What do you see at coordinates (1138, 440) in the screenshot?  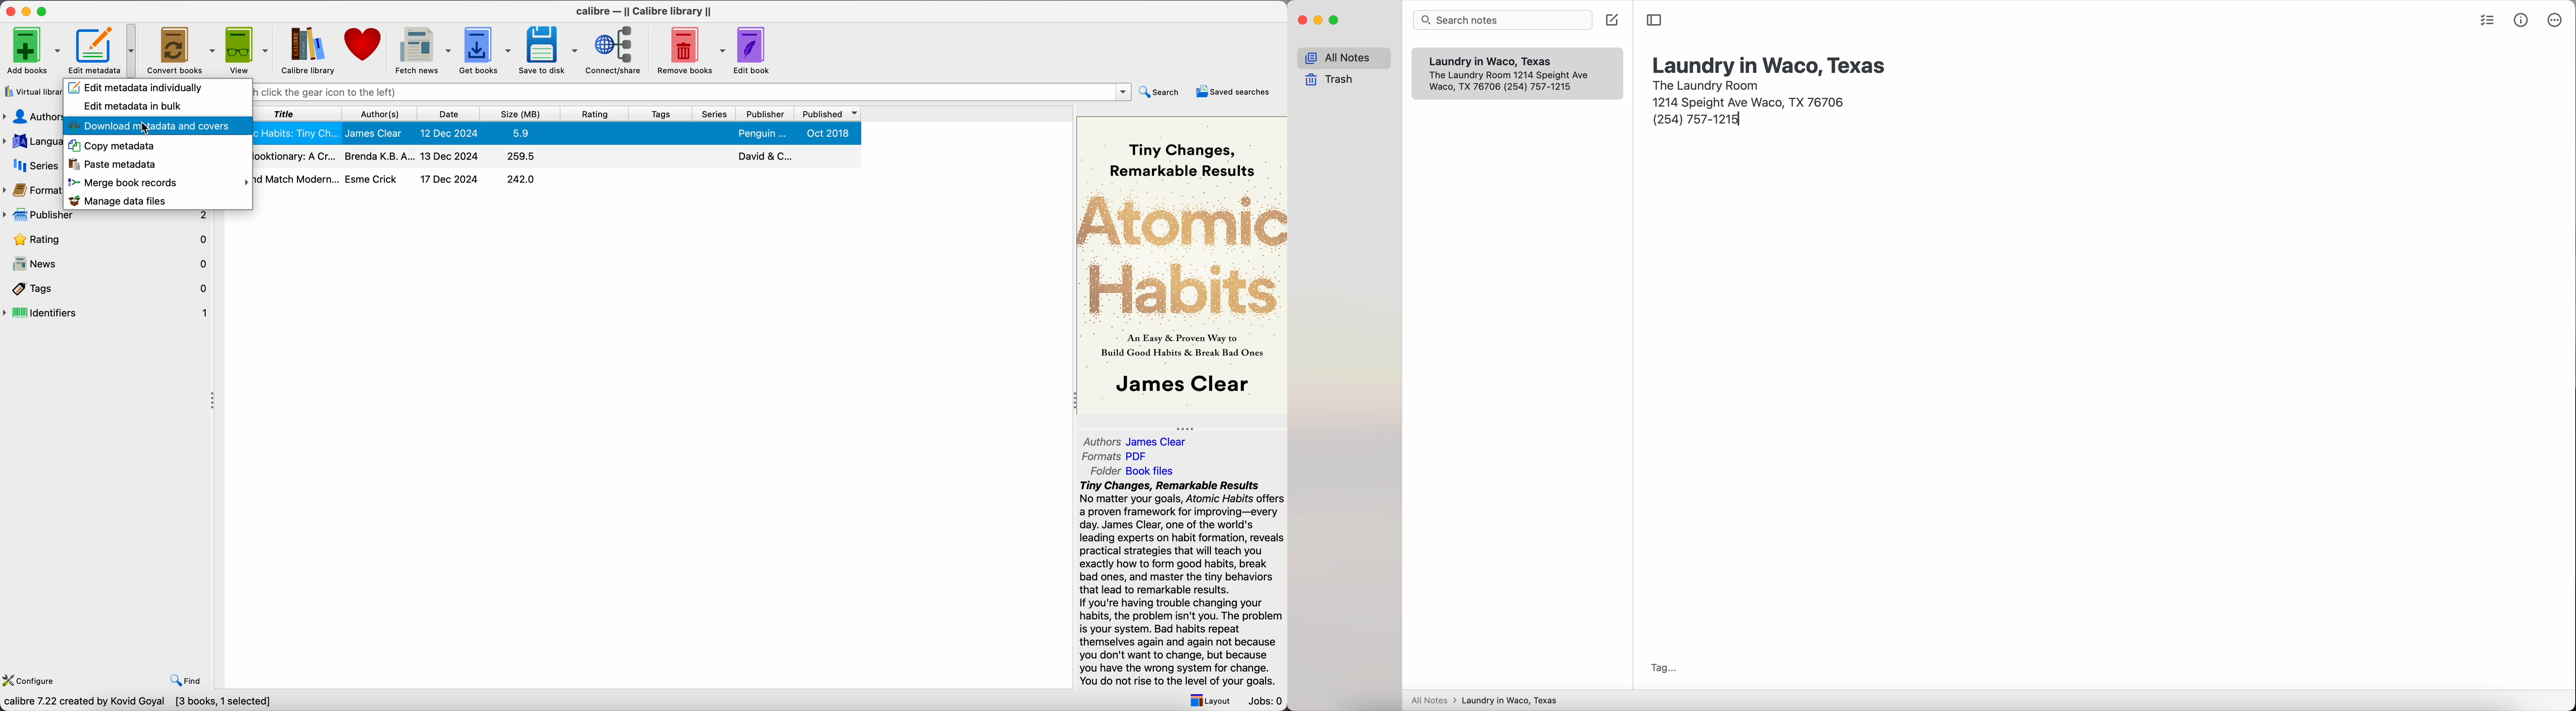 I see `Authors James Clear` at bounding box center [1138, 440].